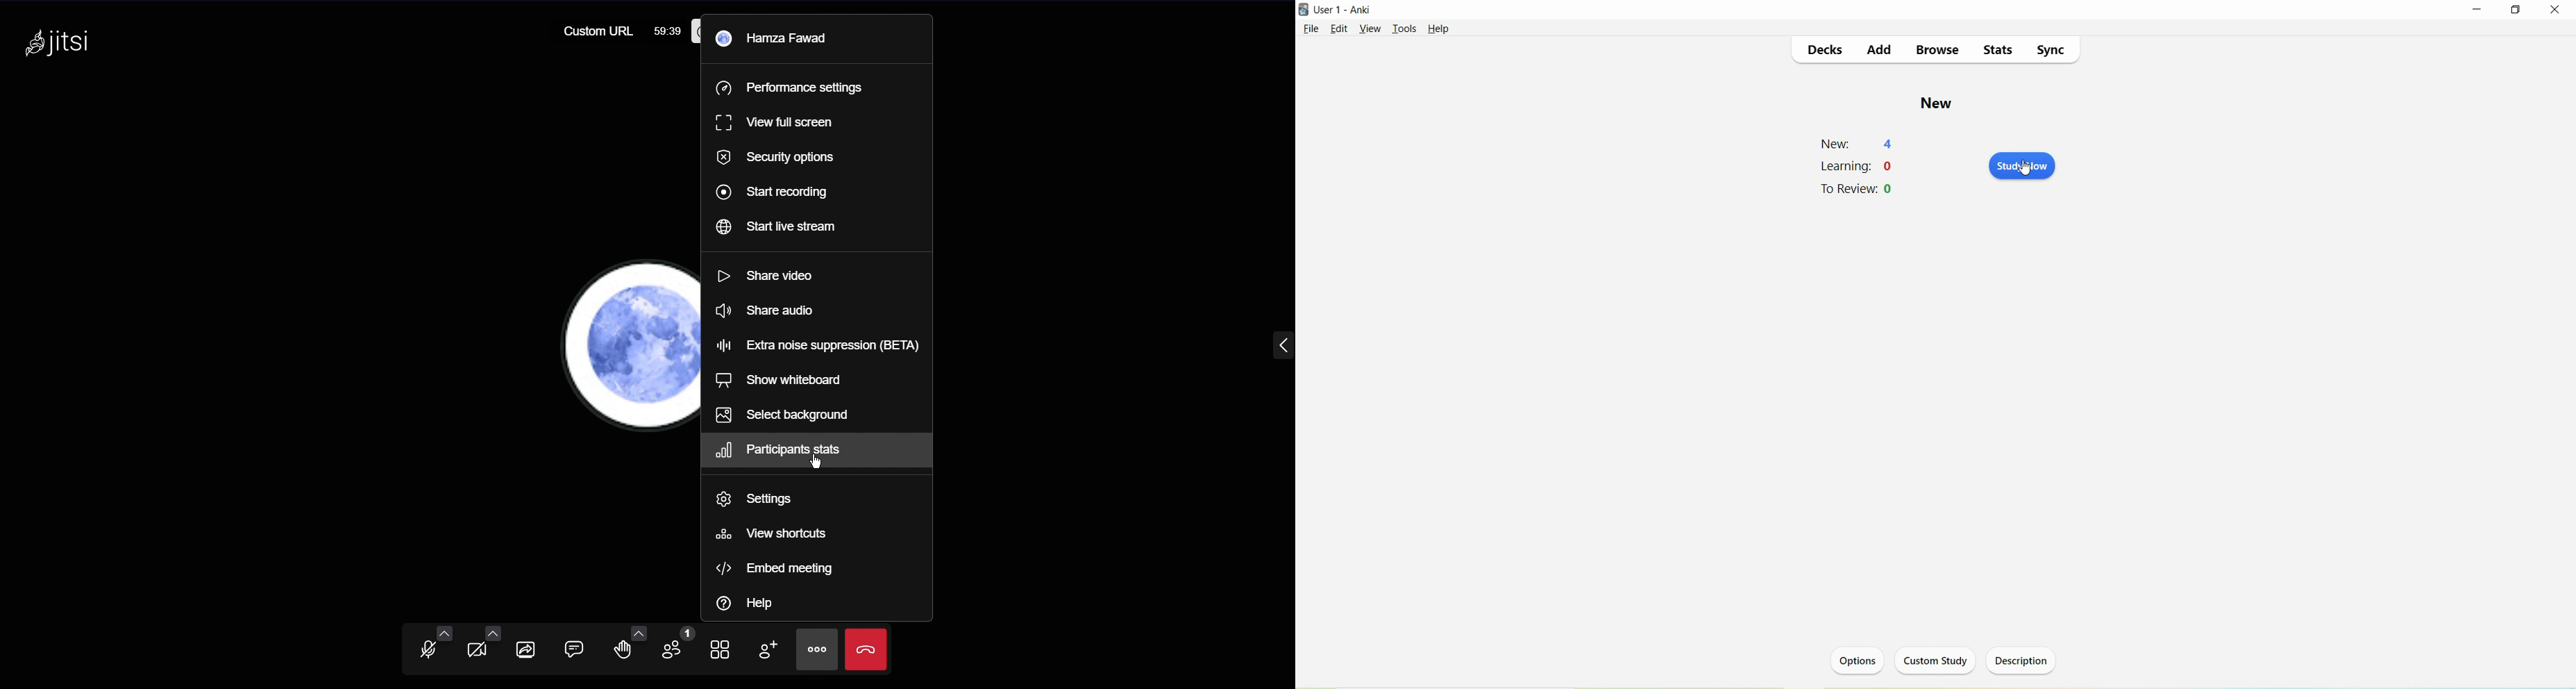 This screenshot has width=2576, height=700. What do you see at coordinates (724, 647) in the screenshot?
I see `Tile View` at bounding box center [724, 647].